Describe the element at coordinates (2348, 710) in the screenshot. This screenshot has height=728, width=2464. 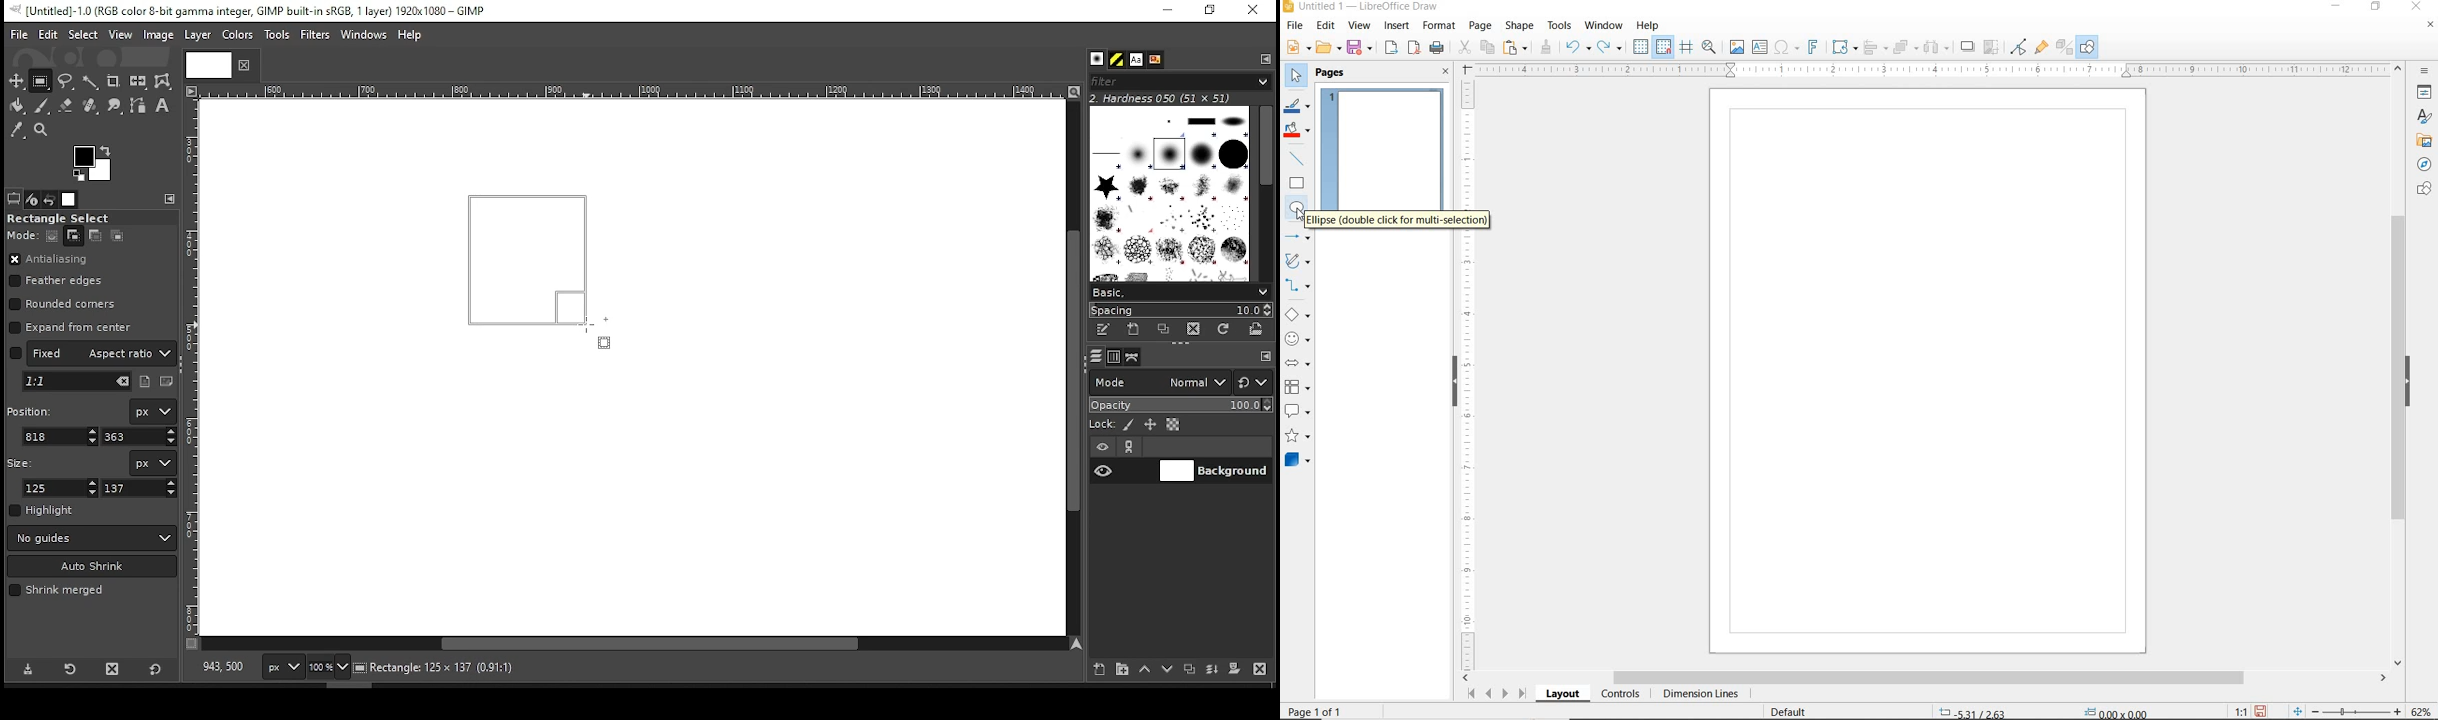
I see `ZOOM OUT OR ZOOM IN` at that location.